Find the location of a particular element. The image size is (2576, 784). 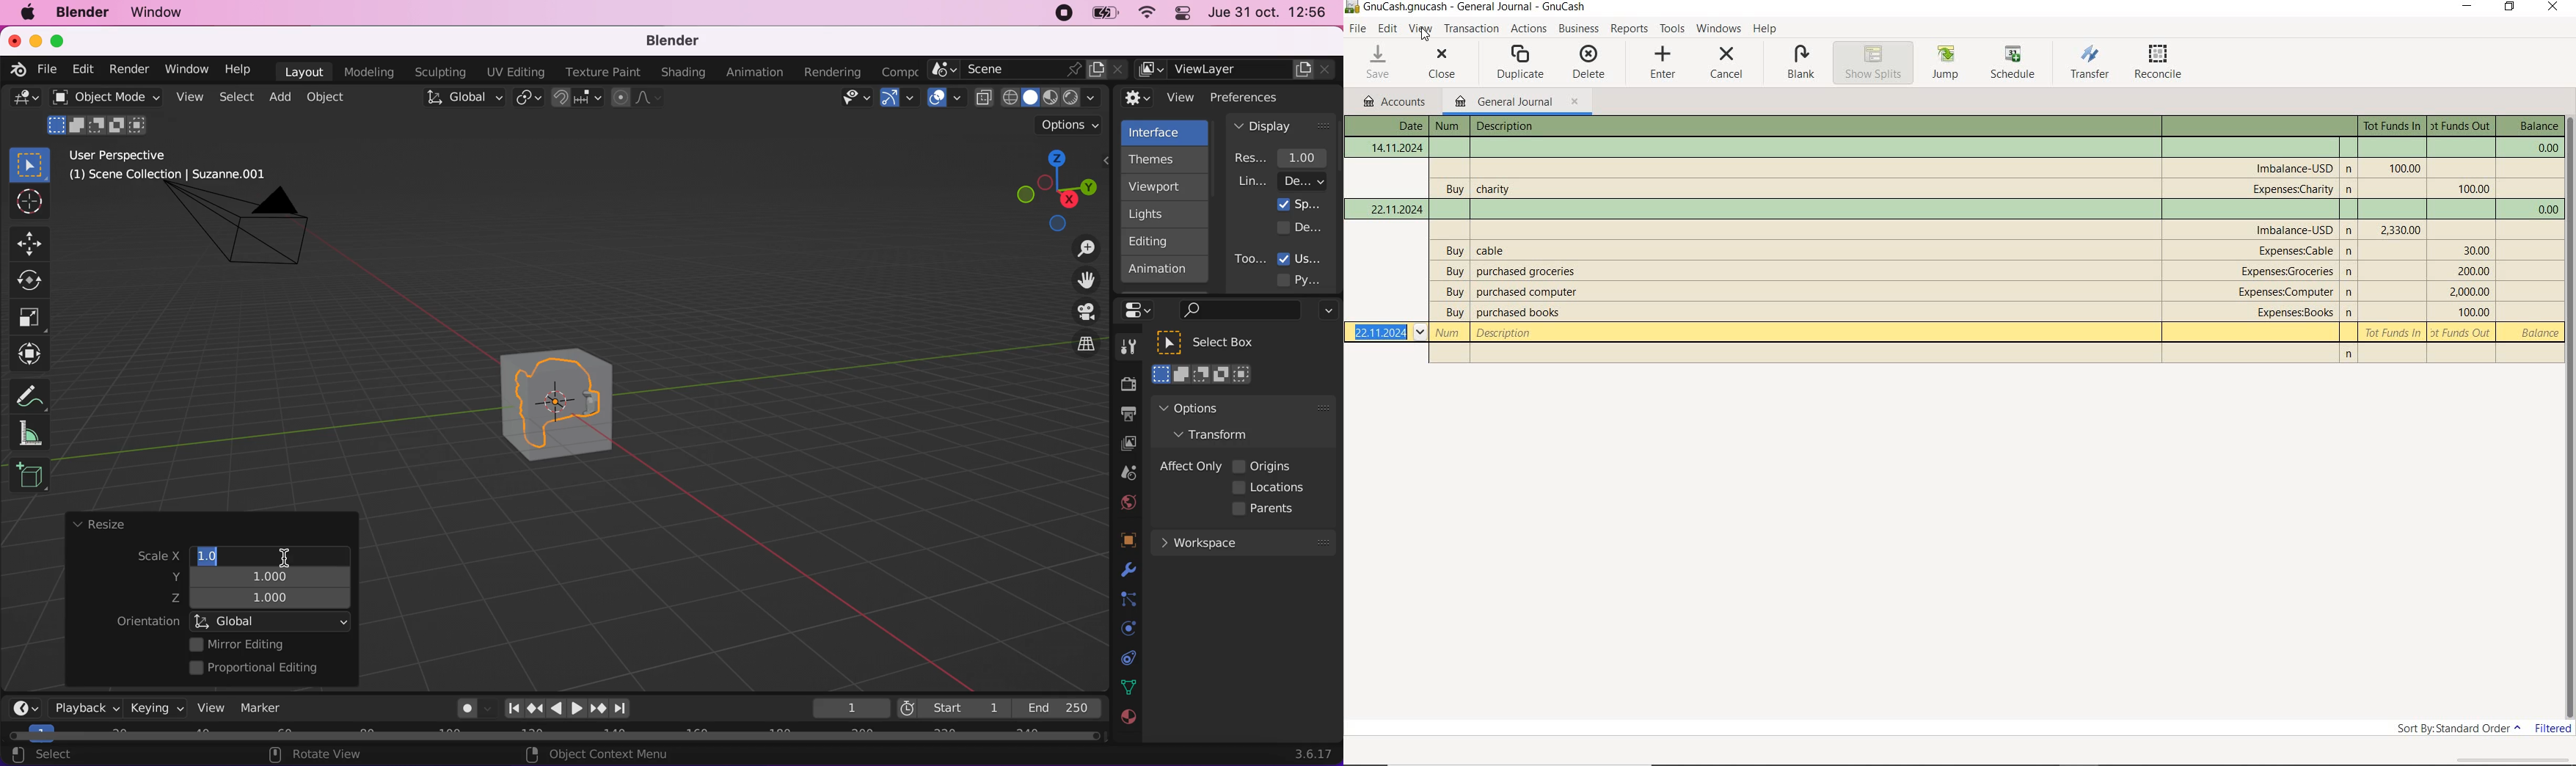

proportional editing objects is located at coordinates (639, 99).